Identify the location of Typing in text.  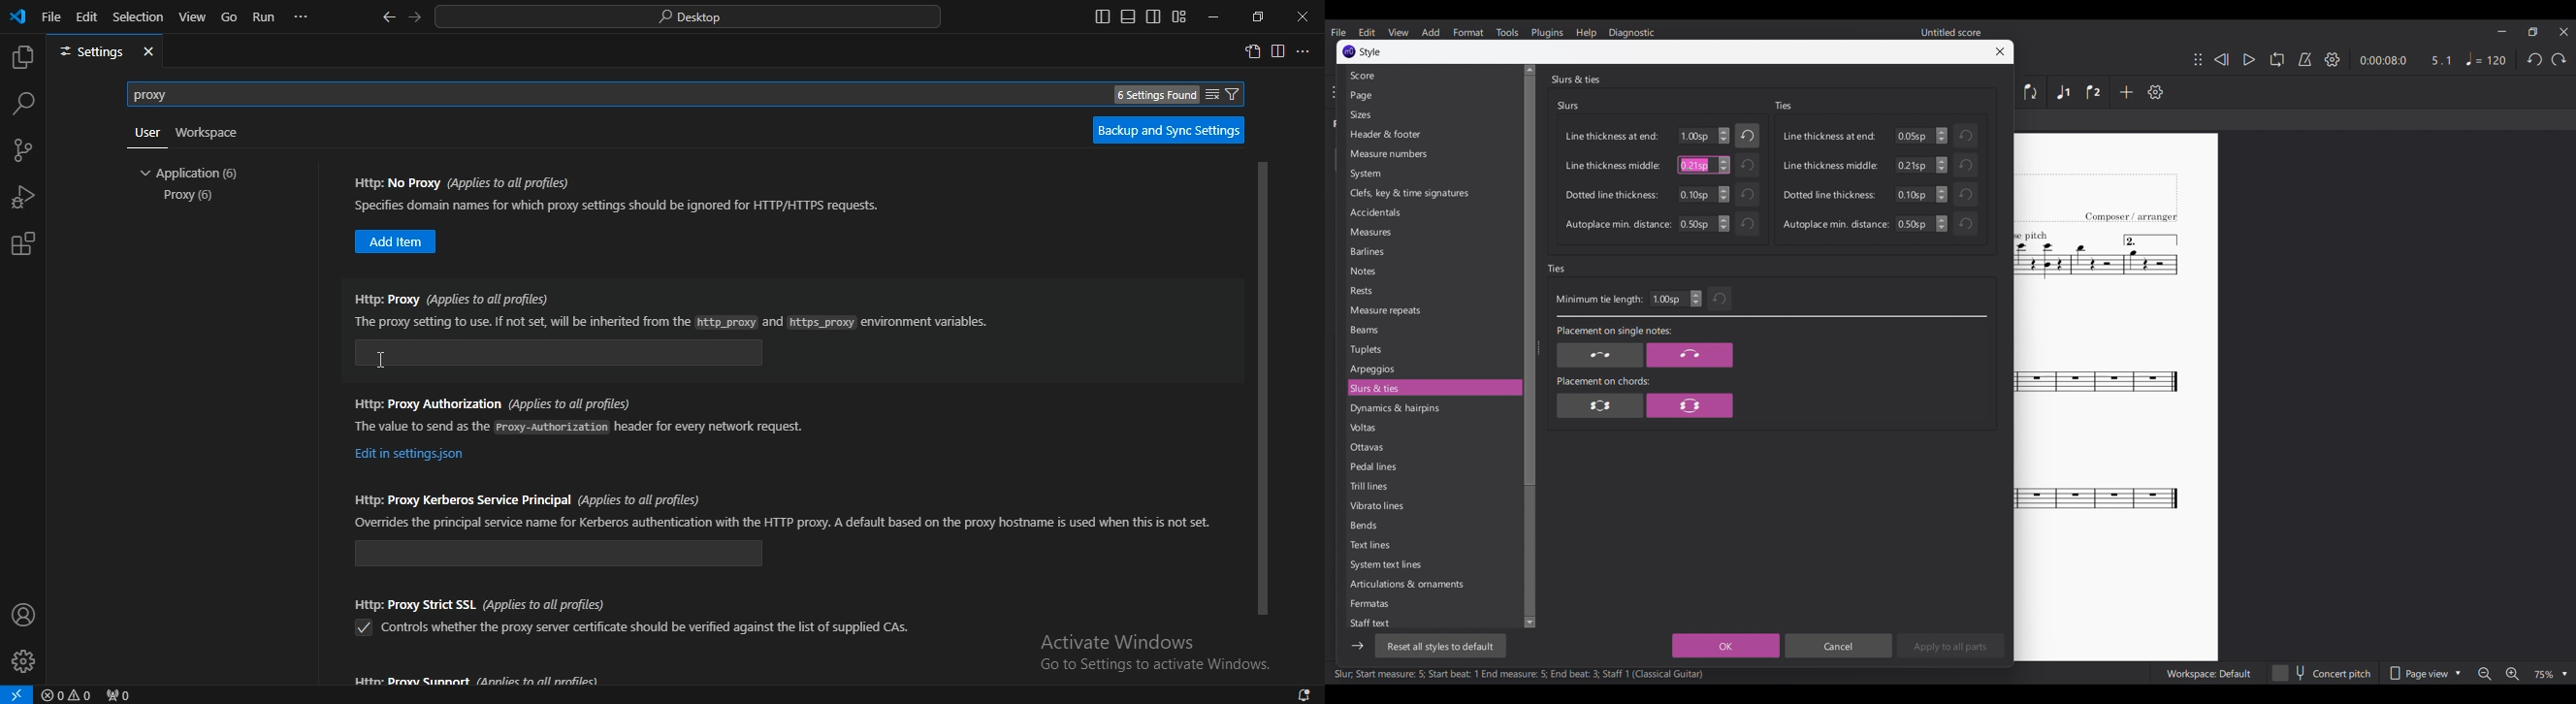
(1694, 165).